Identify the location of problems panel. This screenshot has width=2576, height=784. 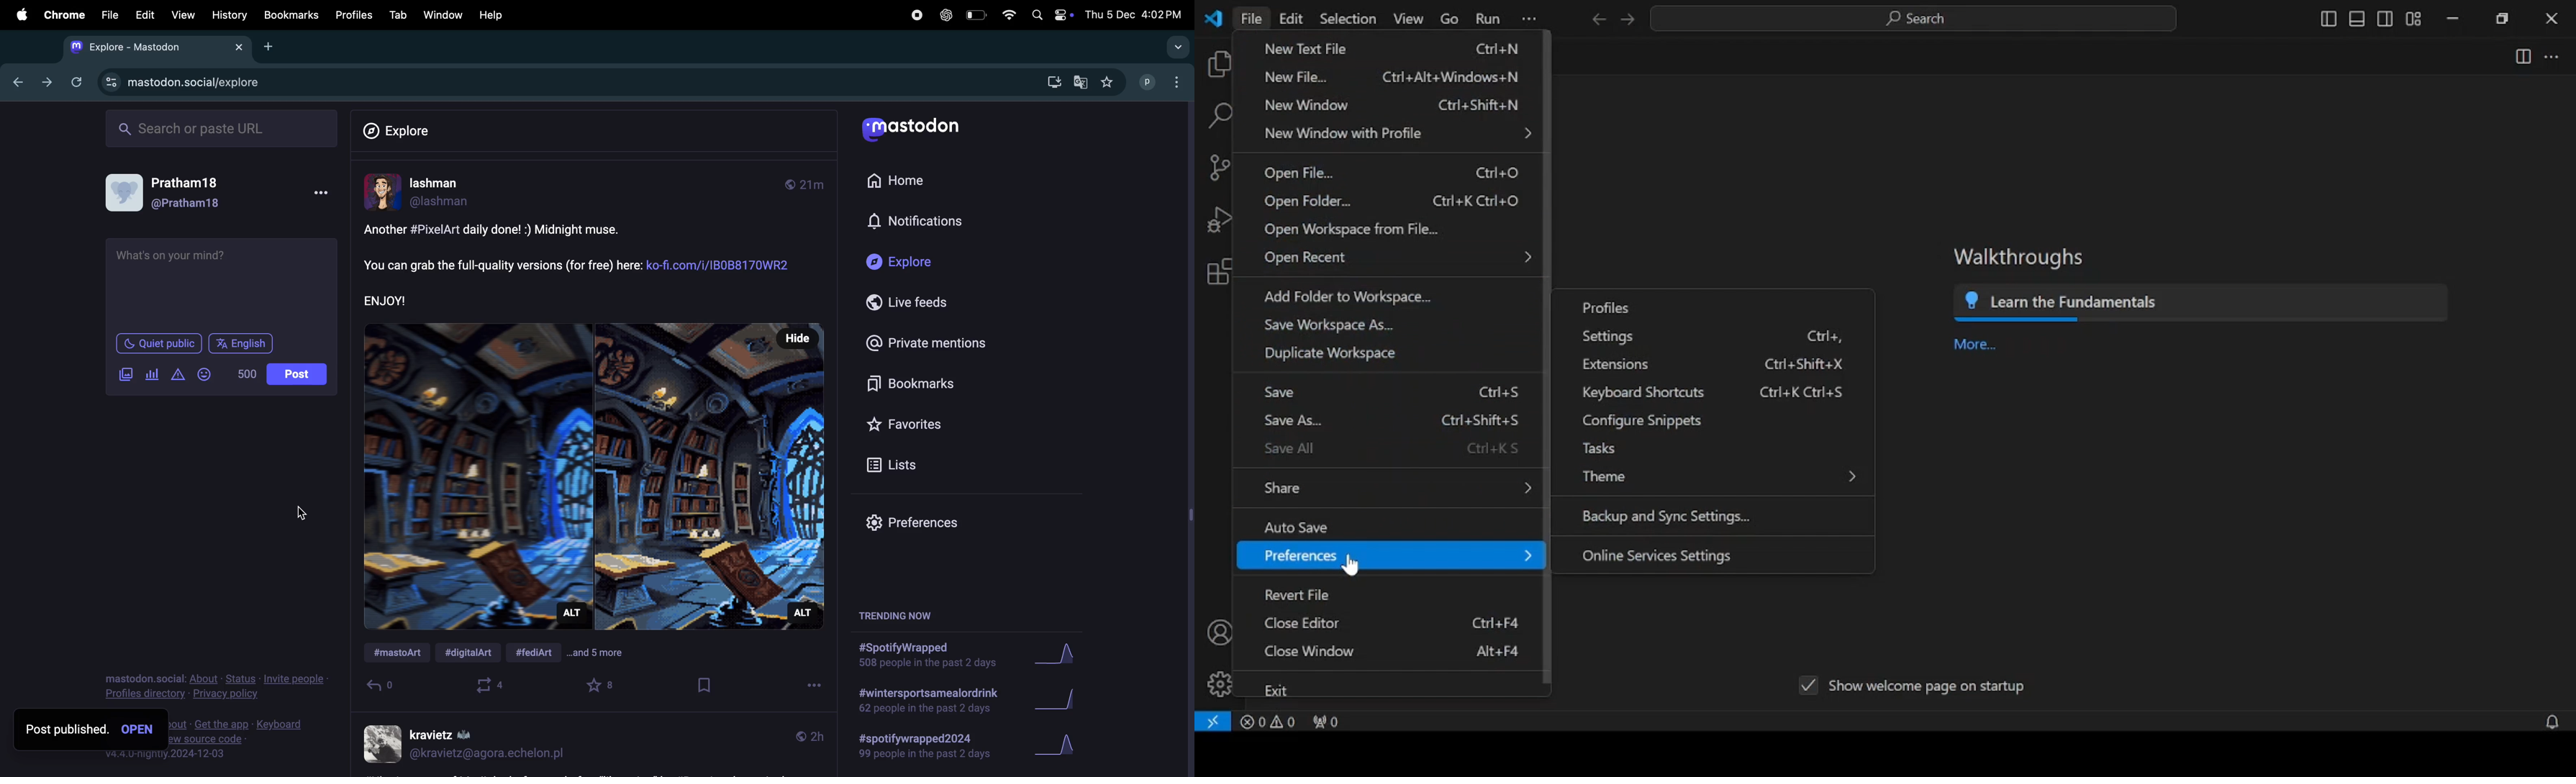
(1267, 721).